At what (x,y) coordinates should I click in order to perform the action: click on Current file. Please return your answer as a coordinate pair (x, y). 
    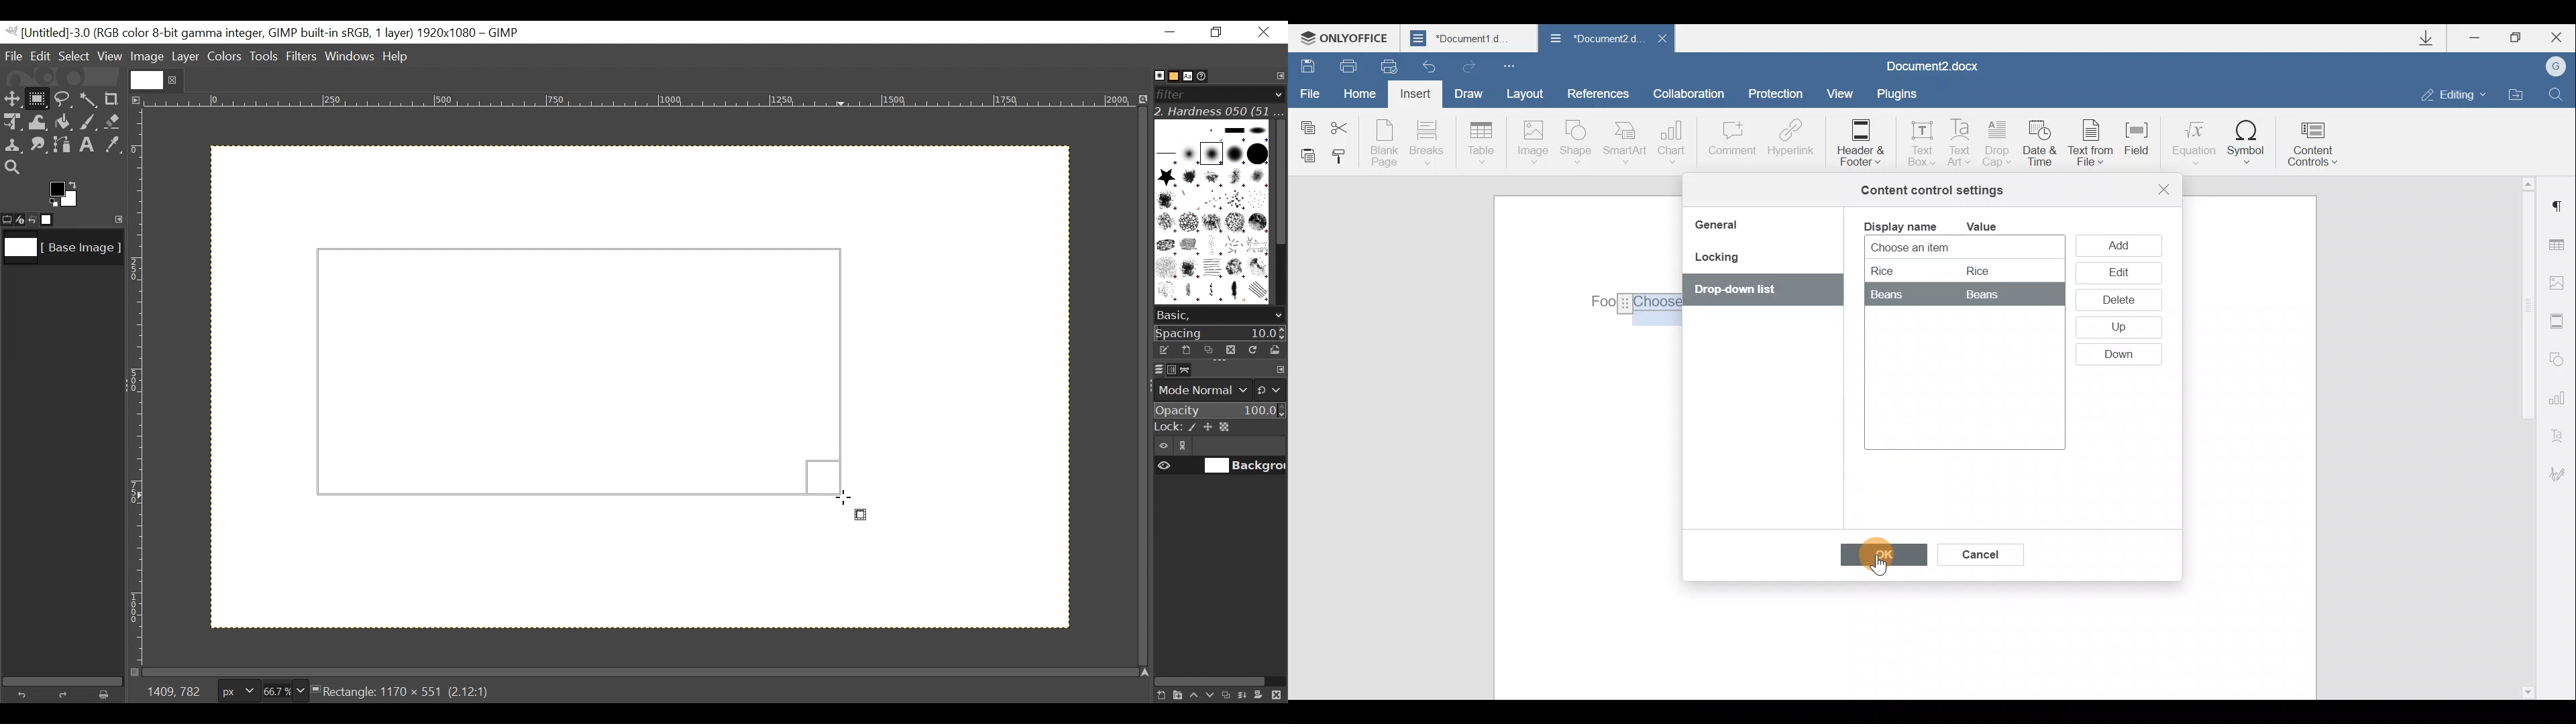
    Looking at the image, I should click on (148, 78).